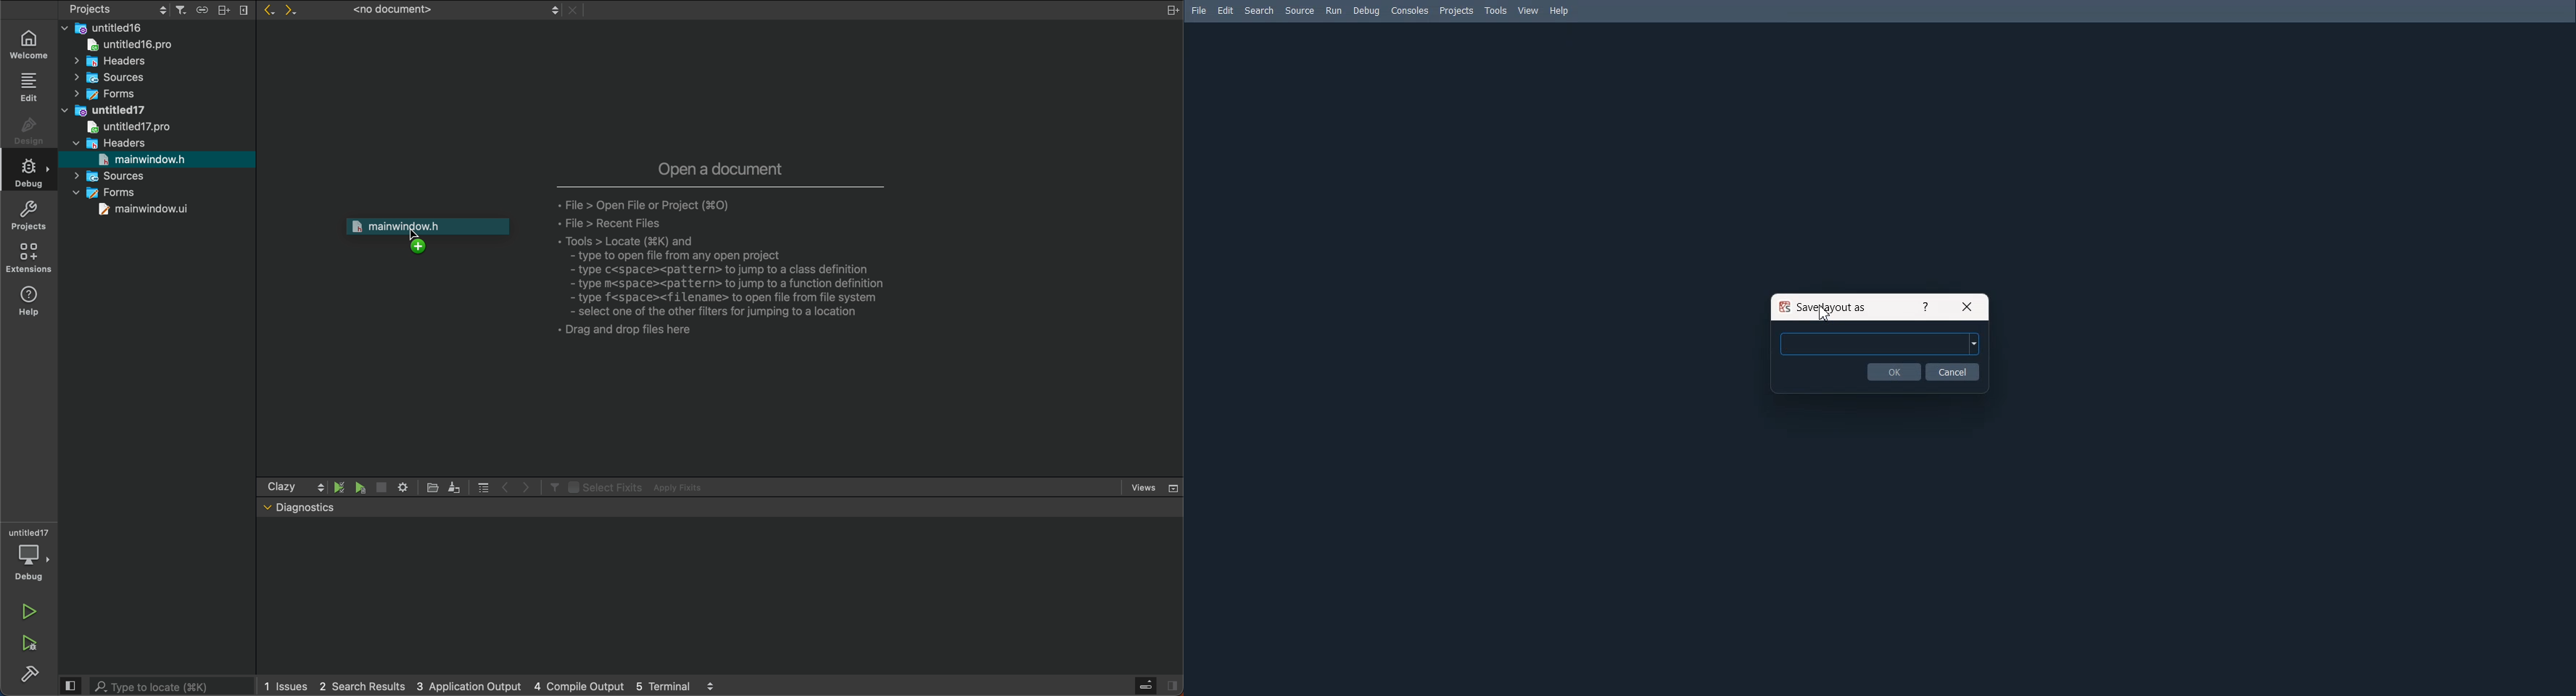 The image size is (2576, 700). Describe the element at coordinates (33, 647) in the screenshot. I see `run and debug` at that location.